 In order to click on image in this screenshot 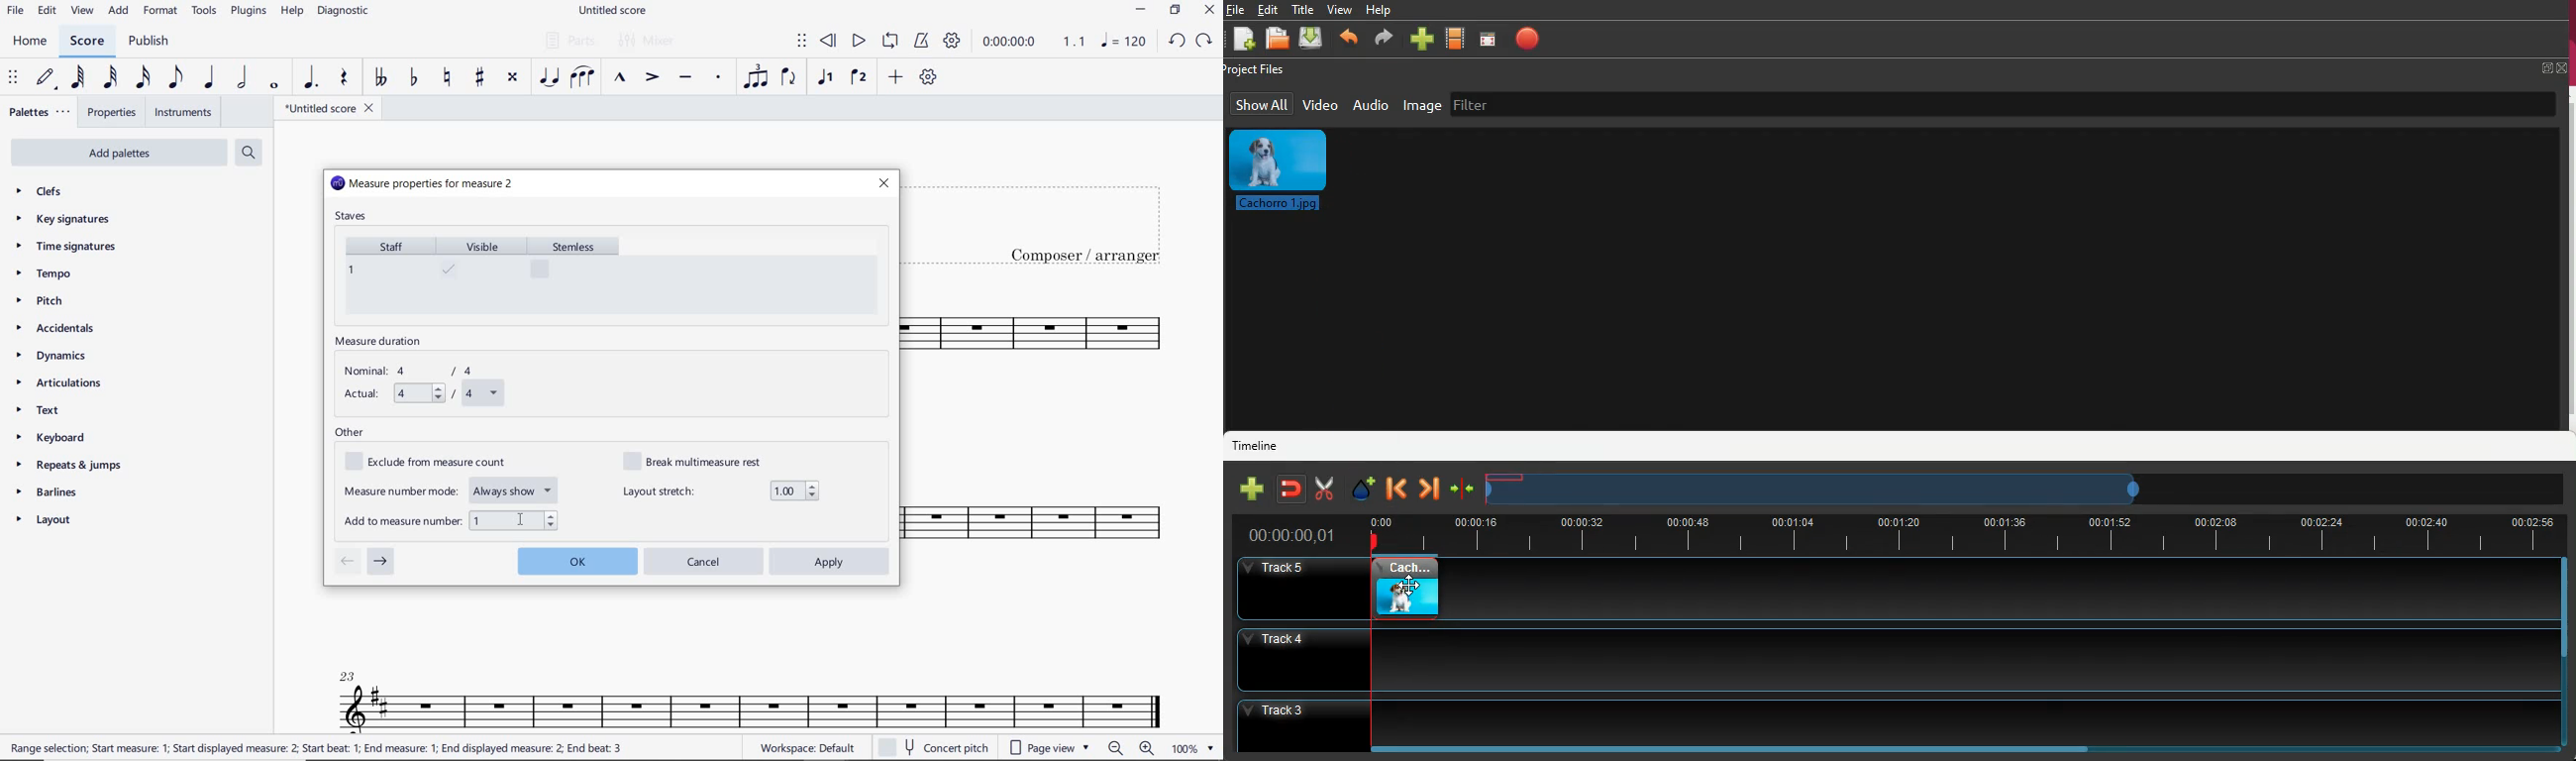, I will do `click(1422, 106)`.